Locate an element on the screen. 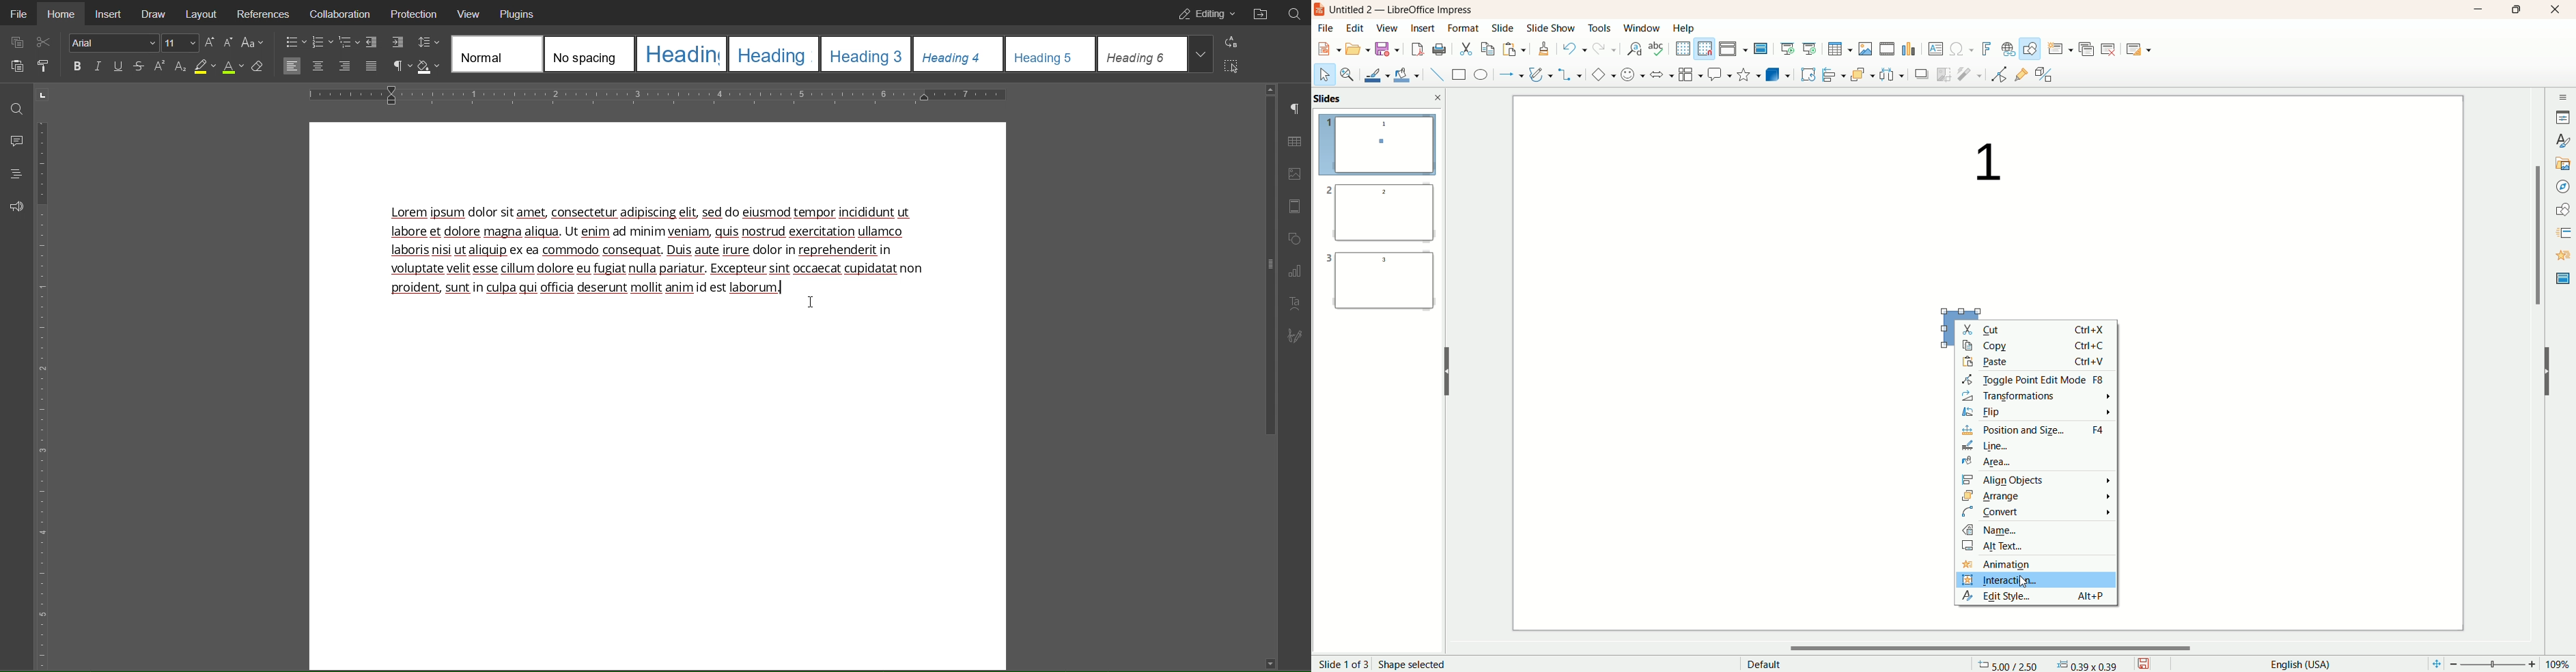 The image size is (2576, 672). Insert is located at coordinates (109, 14).